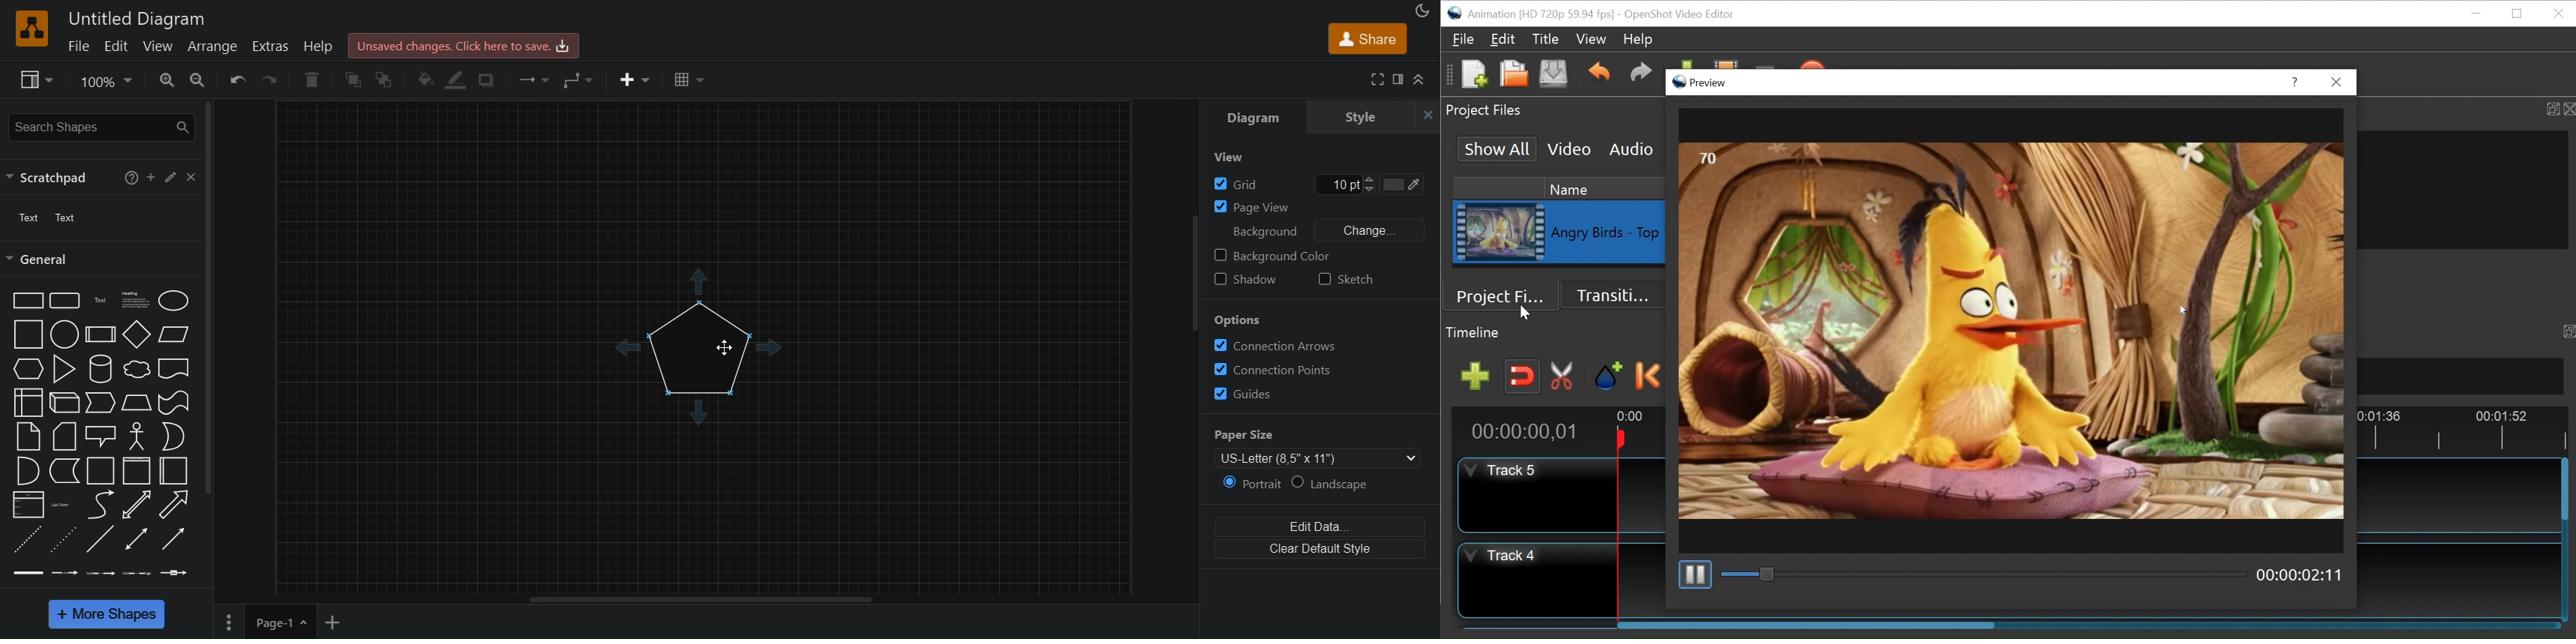 The width and height of the screenshot is (2576, 644). What do you see at coordinates (54, 178) in the screenshot?
I see `scratchpad` at bounding box center [54, 178].